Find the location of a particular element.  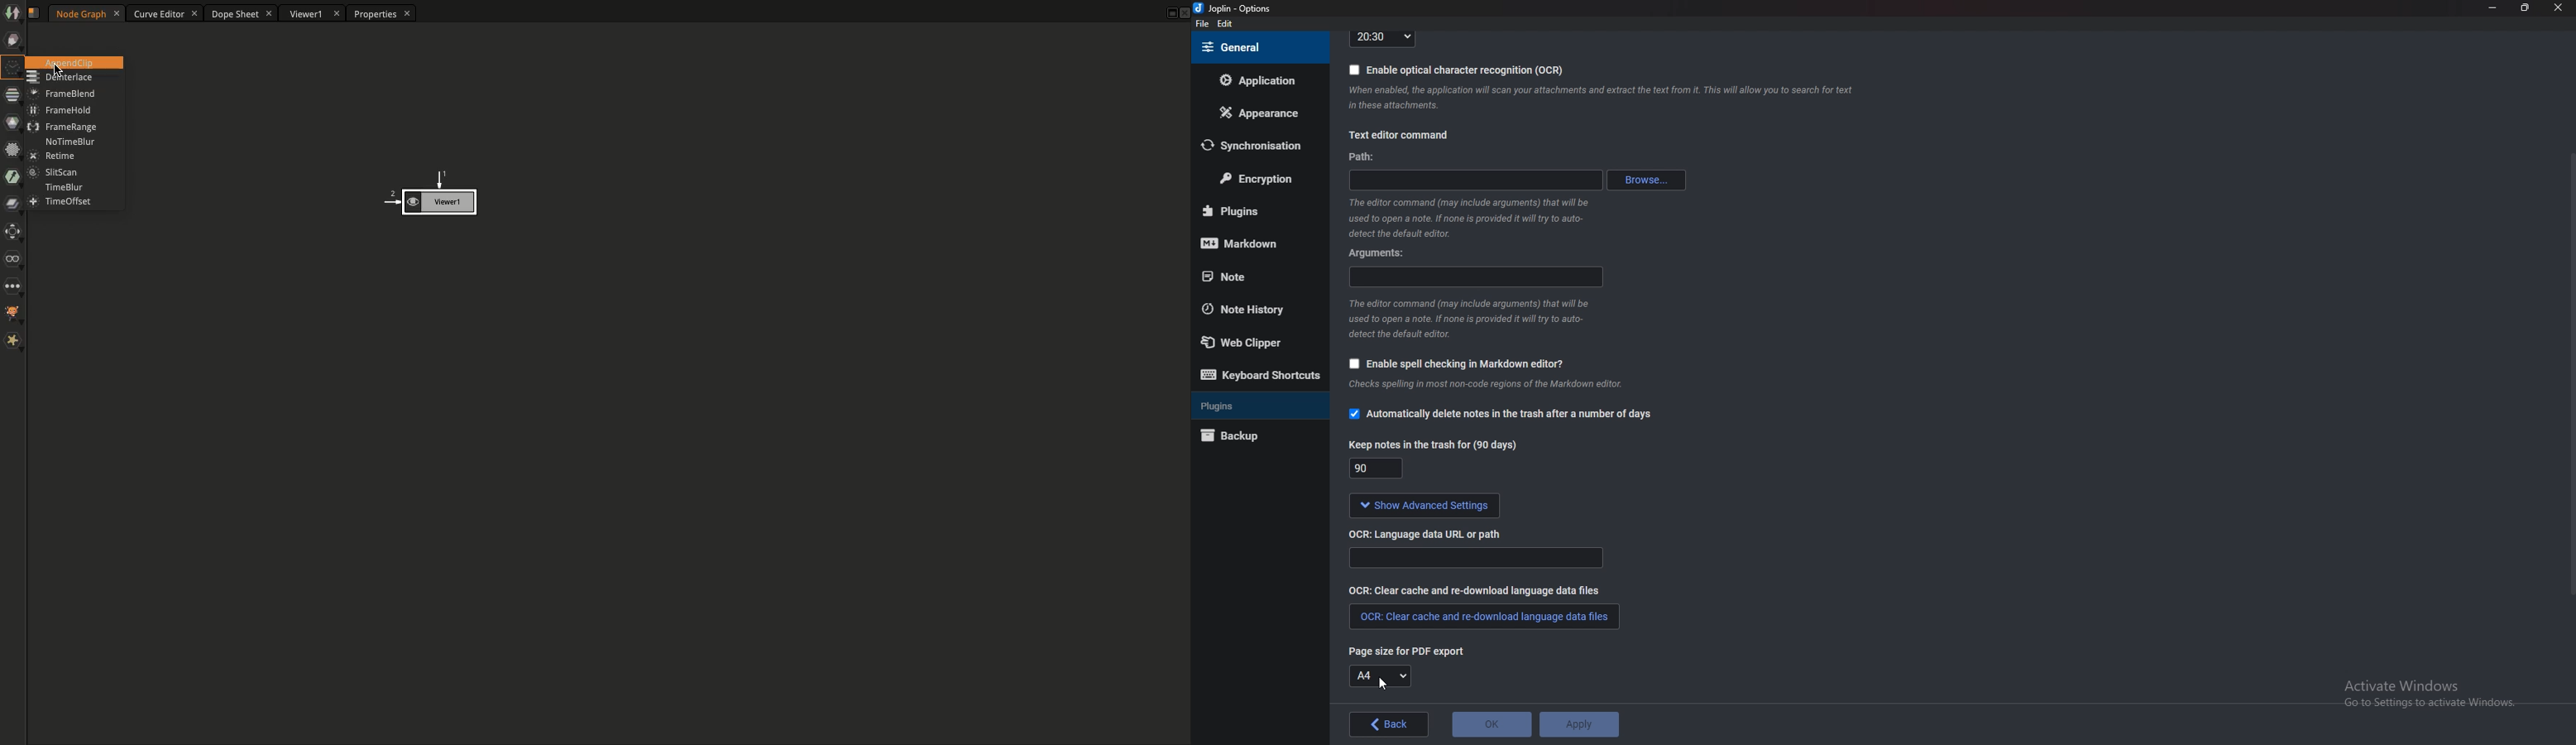

Time format is located at coordinates (1382, 38).